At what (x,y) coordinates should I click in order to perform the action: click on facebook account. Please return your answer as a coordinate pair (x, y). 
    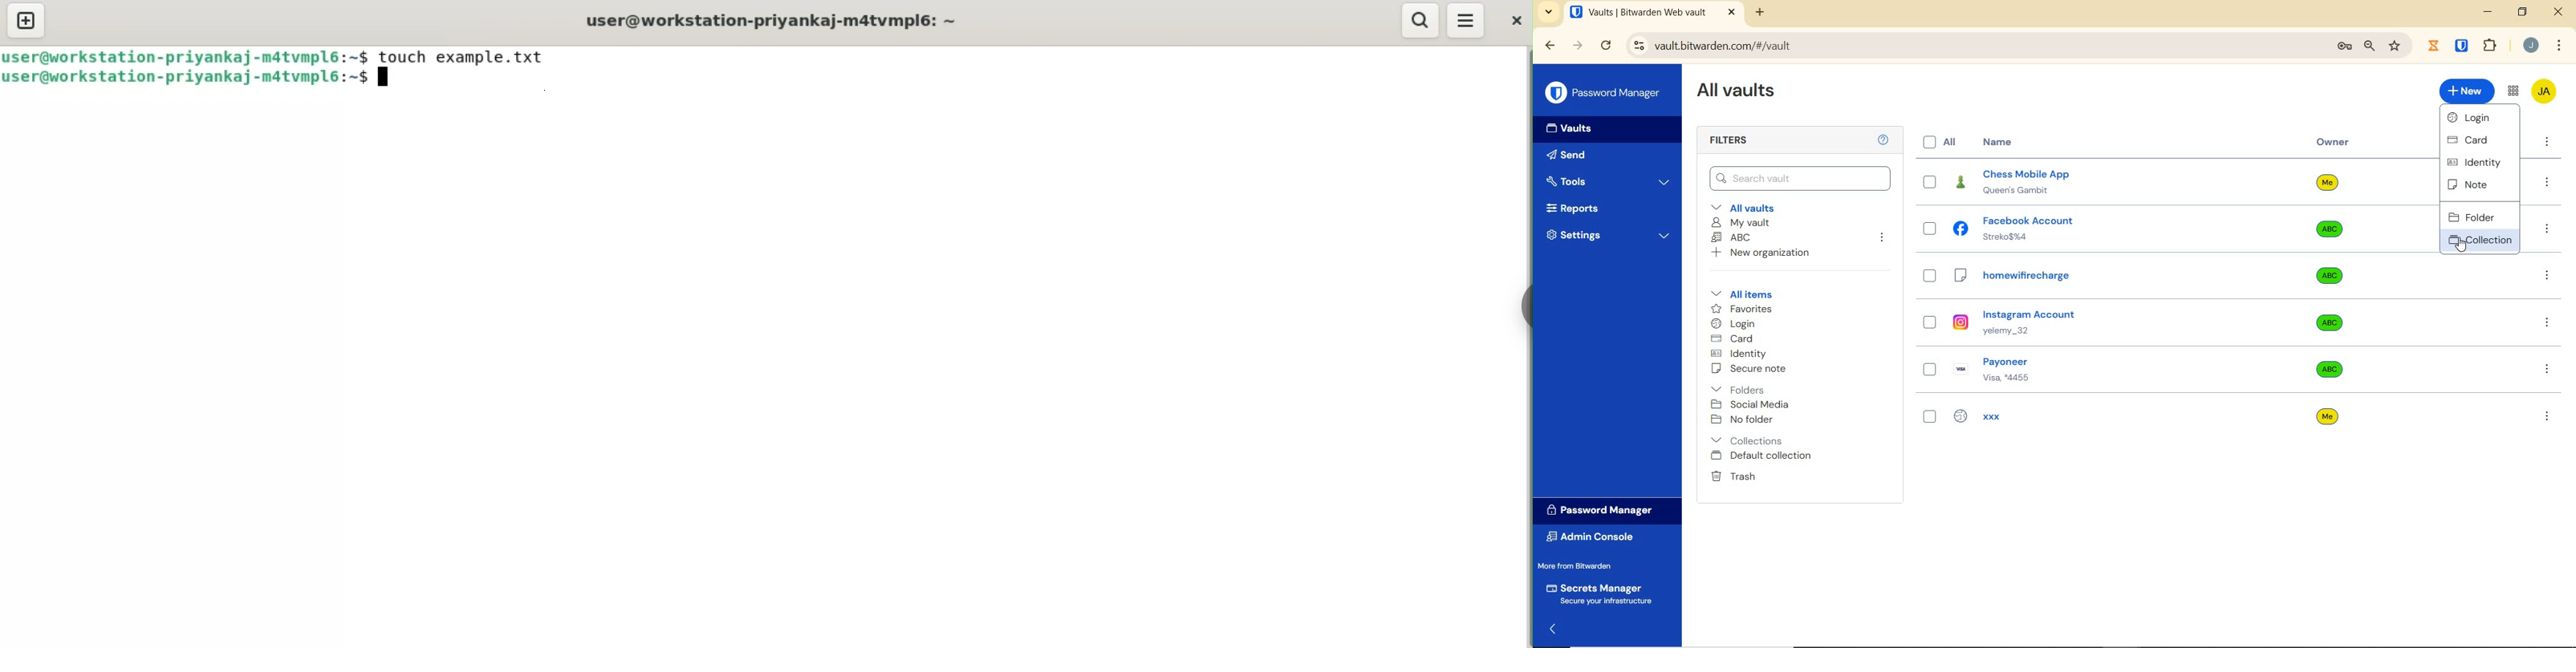
    Looking at the image, I should click on (2105, 228).